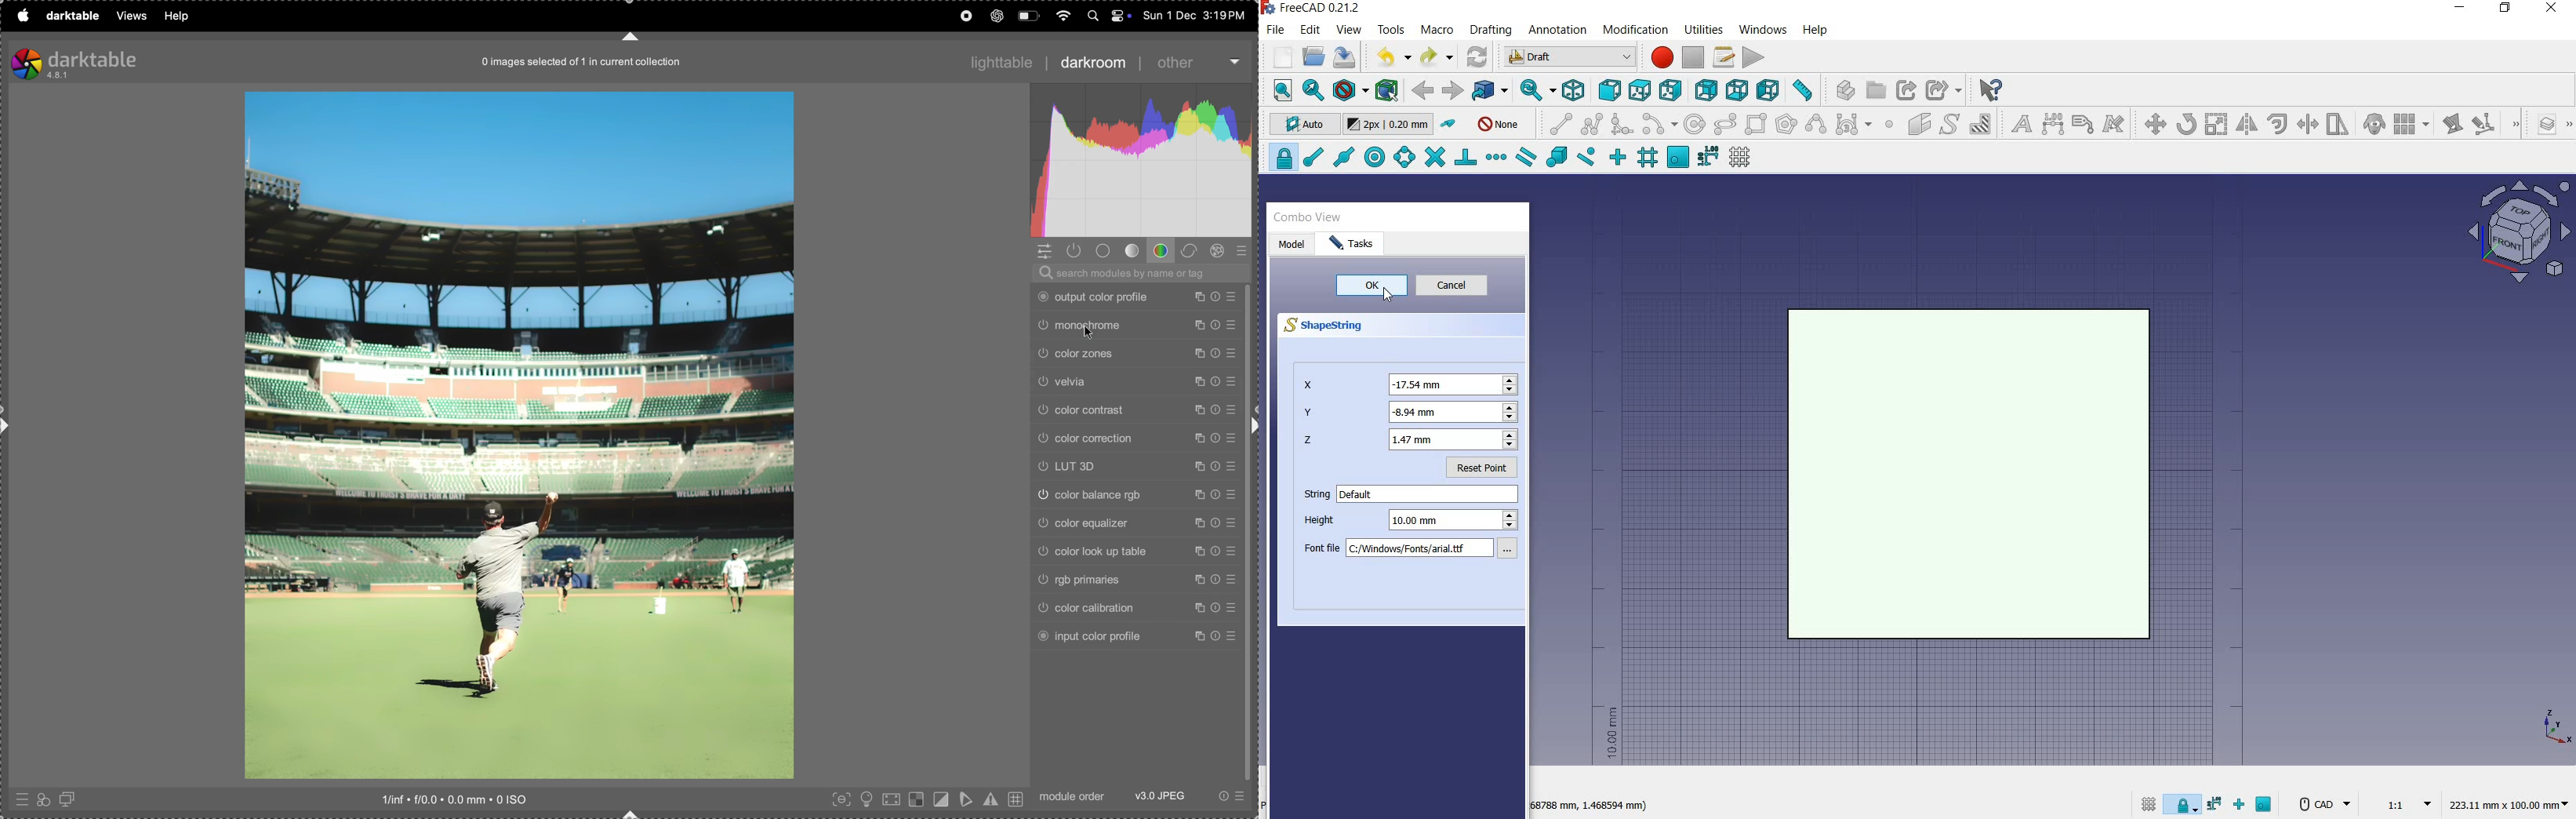 The height and width of the screenshot is (840, 2576). What do you see at coordinates (1197, 16) in the screenshot?
I see `date and time` at bounding box center [1197, 16].